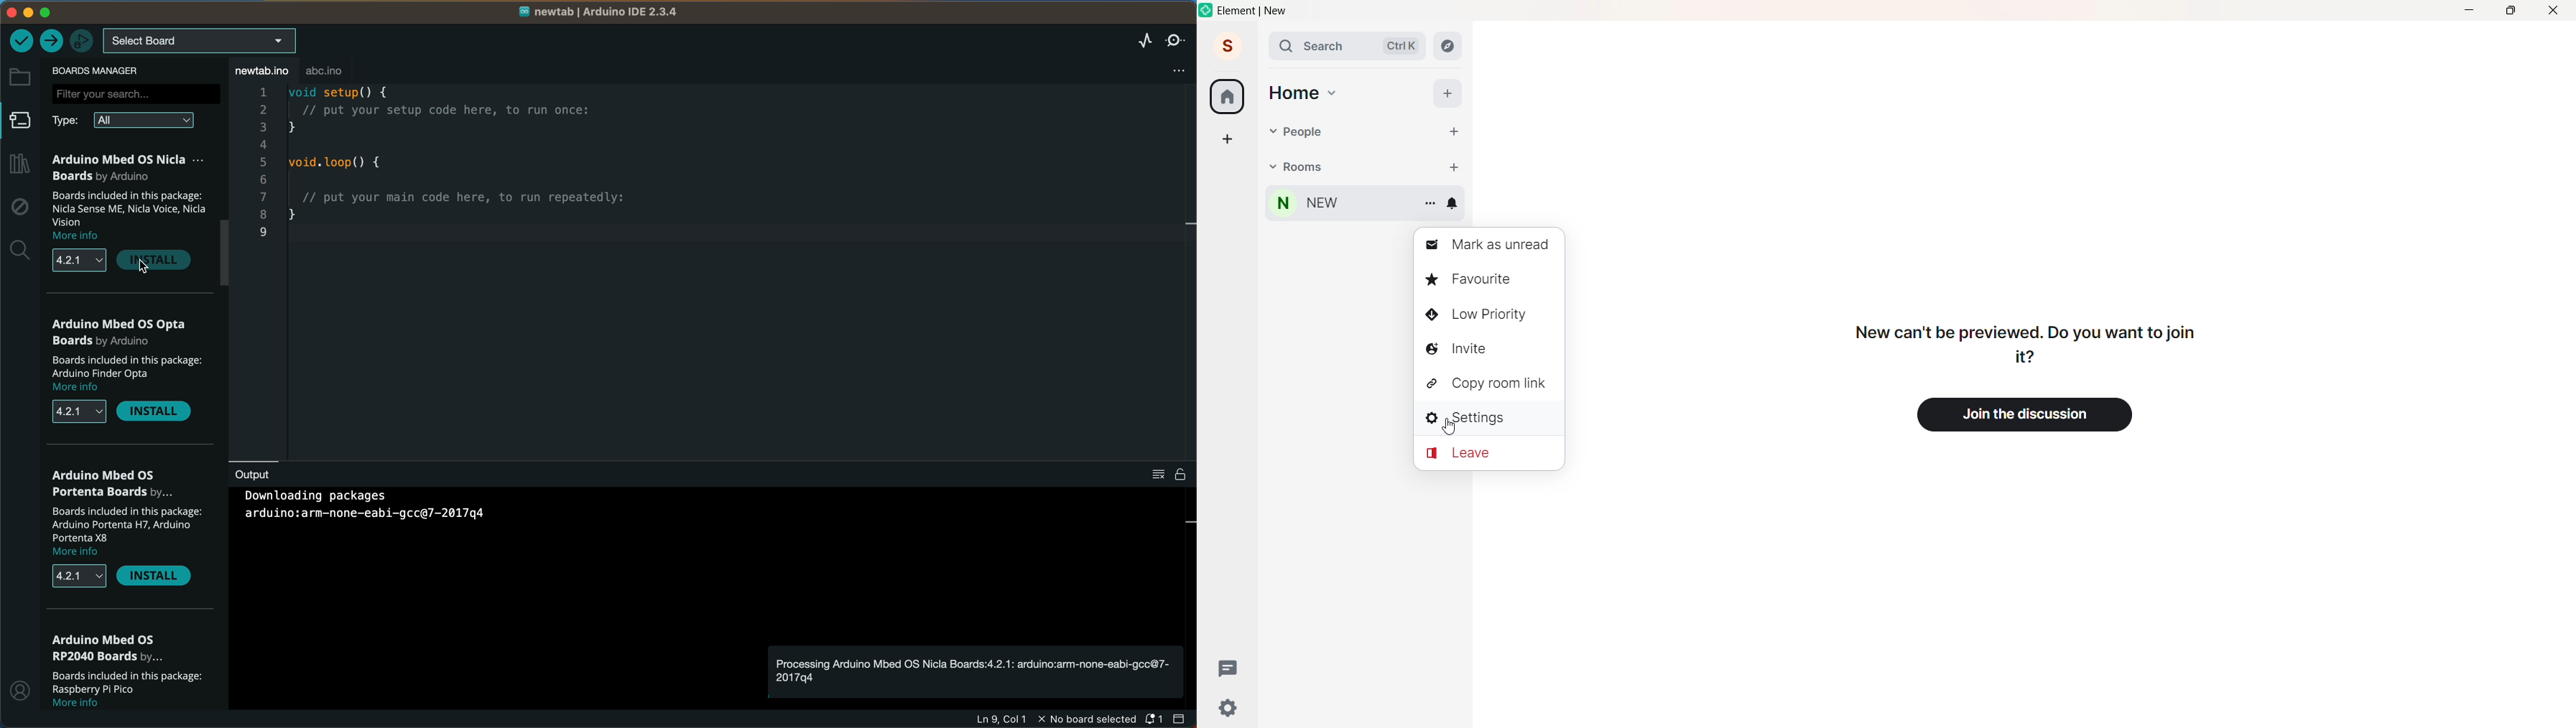  What do you see at coordinates (2556, 10) in the screenshot?
I see `close` at bounding box center [2556, 10].